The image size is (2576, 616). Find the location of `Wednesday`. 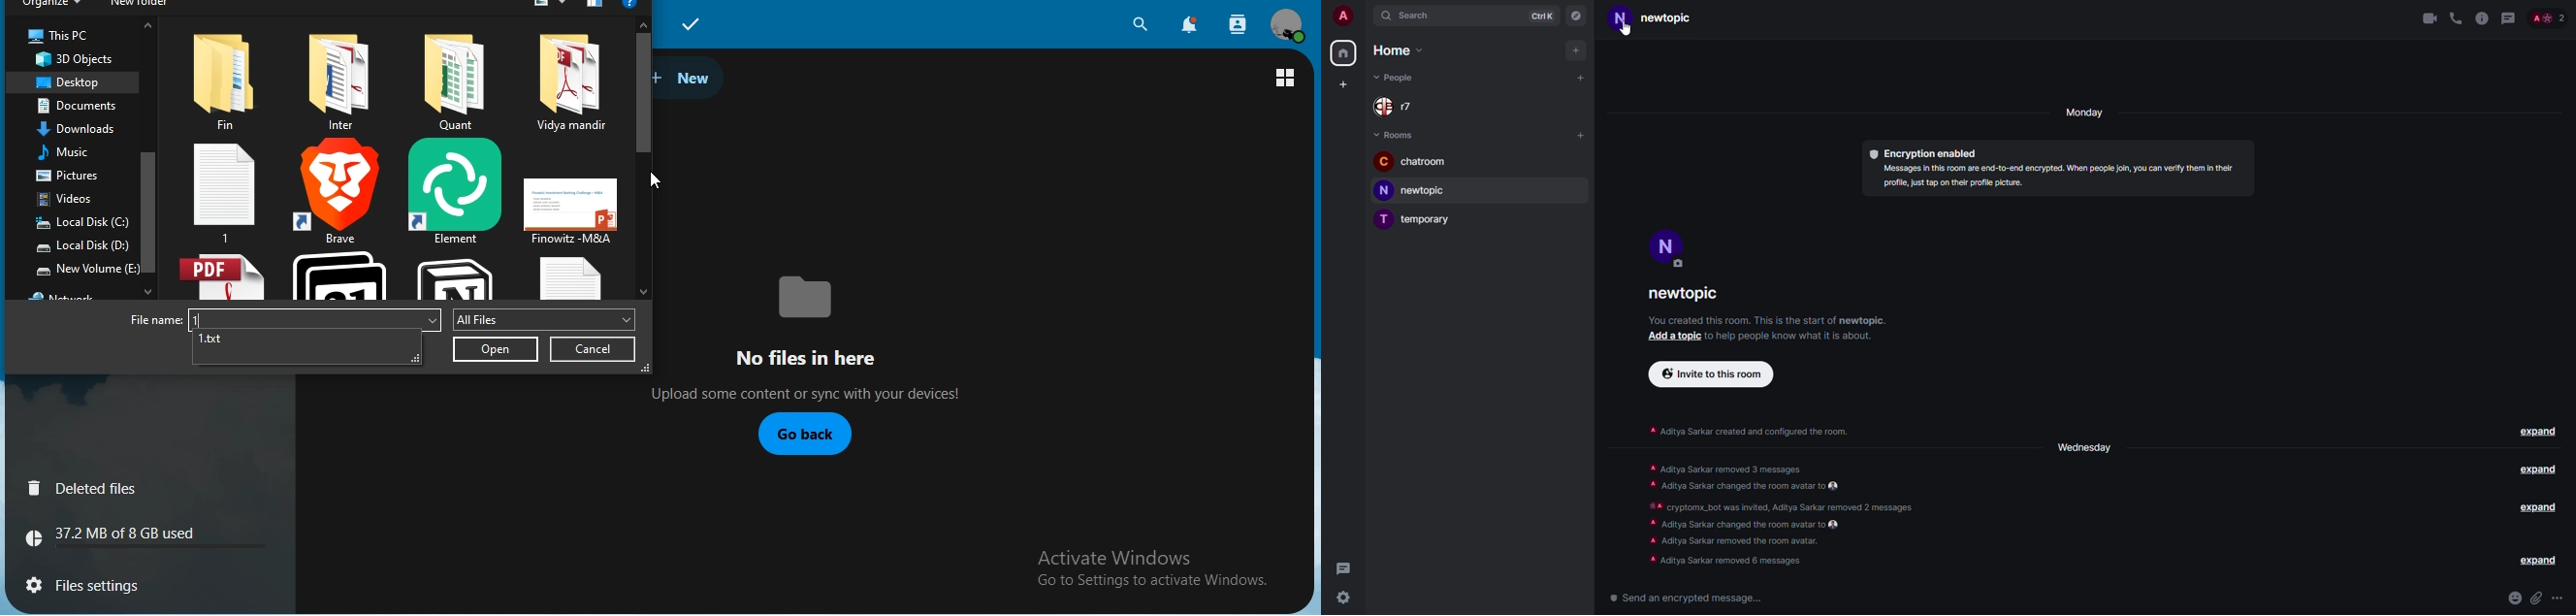

Wednesday is located at coordinates (2082, 448).